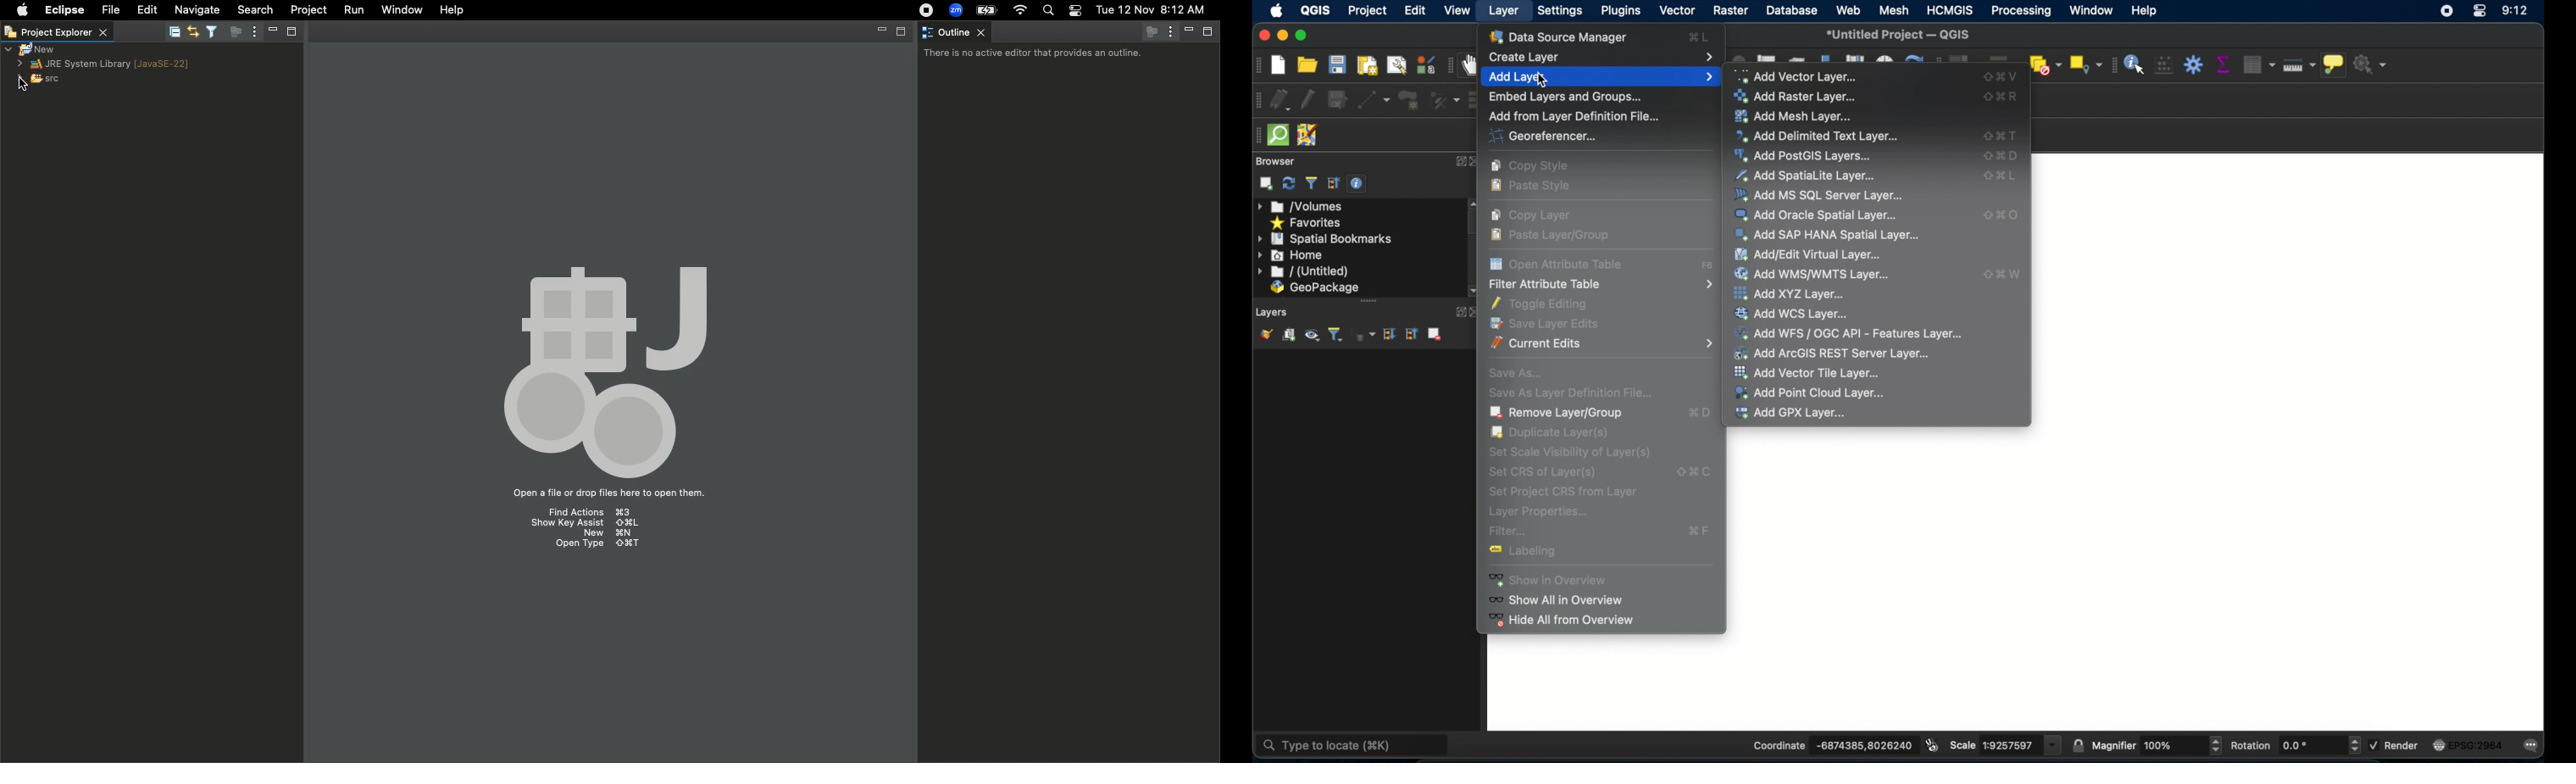  I want to click on Layers, so click(1269, 312).